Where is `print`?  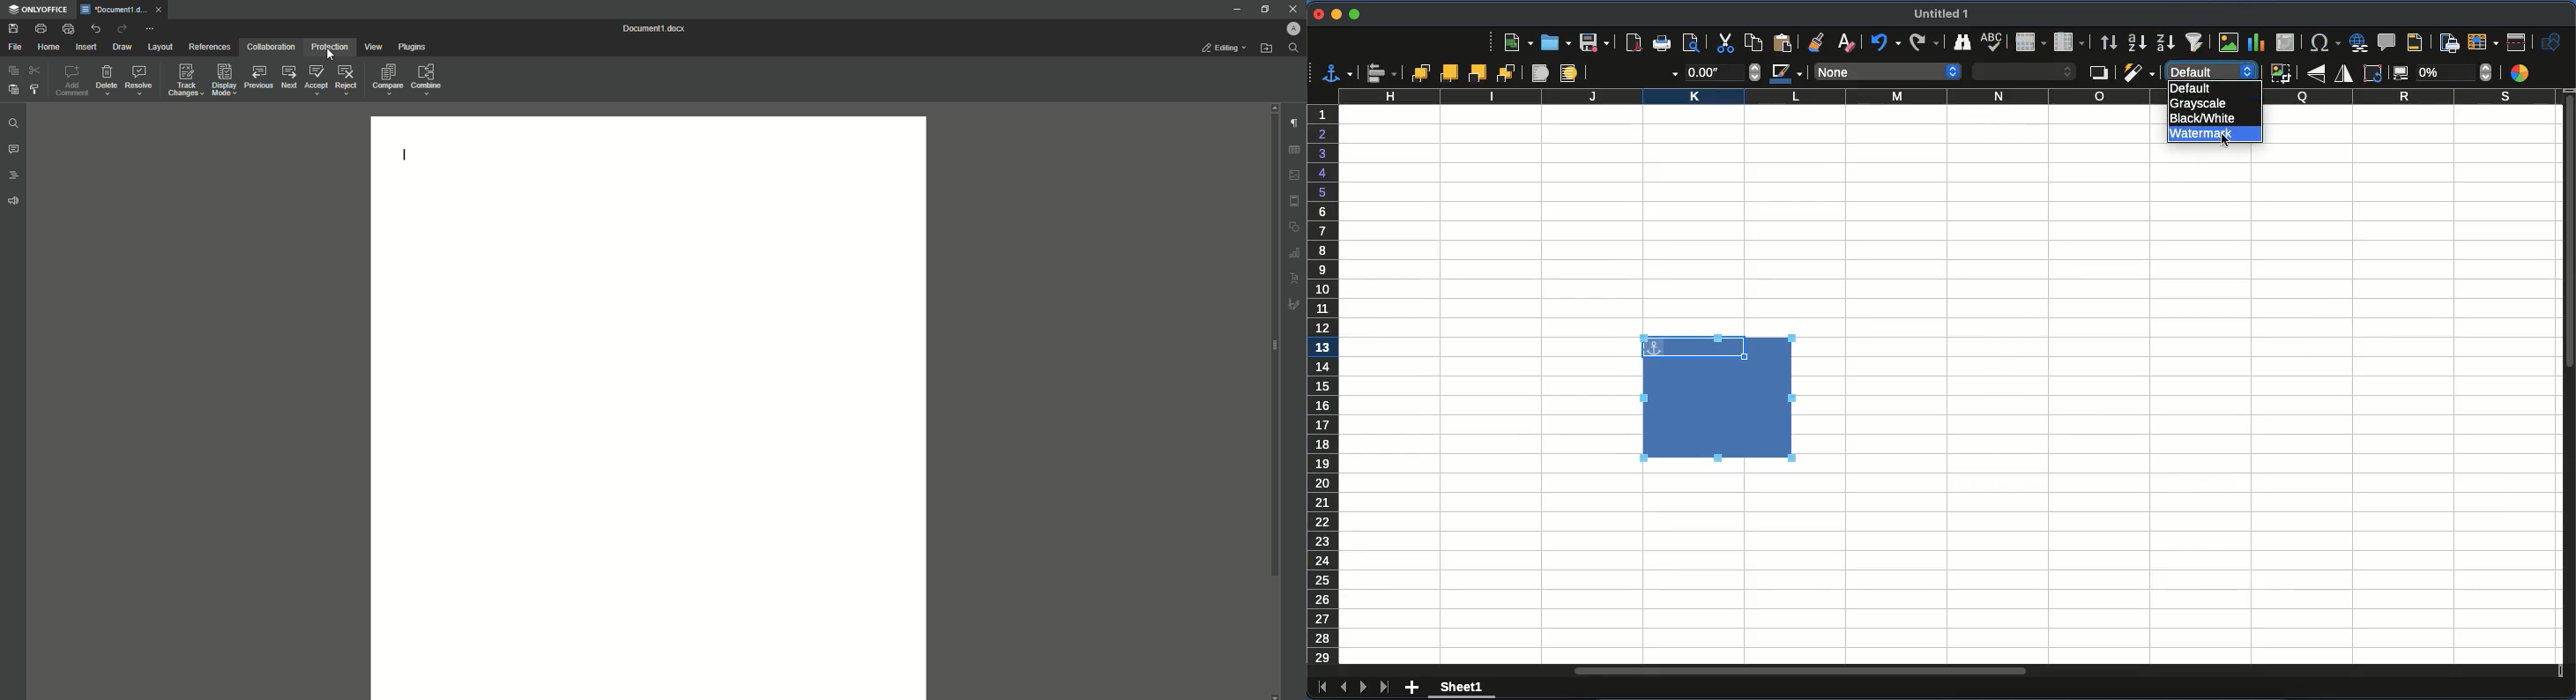
print is located at coordinates (1661, 42).